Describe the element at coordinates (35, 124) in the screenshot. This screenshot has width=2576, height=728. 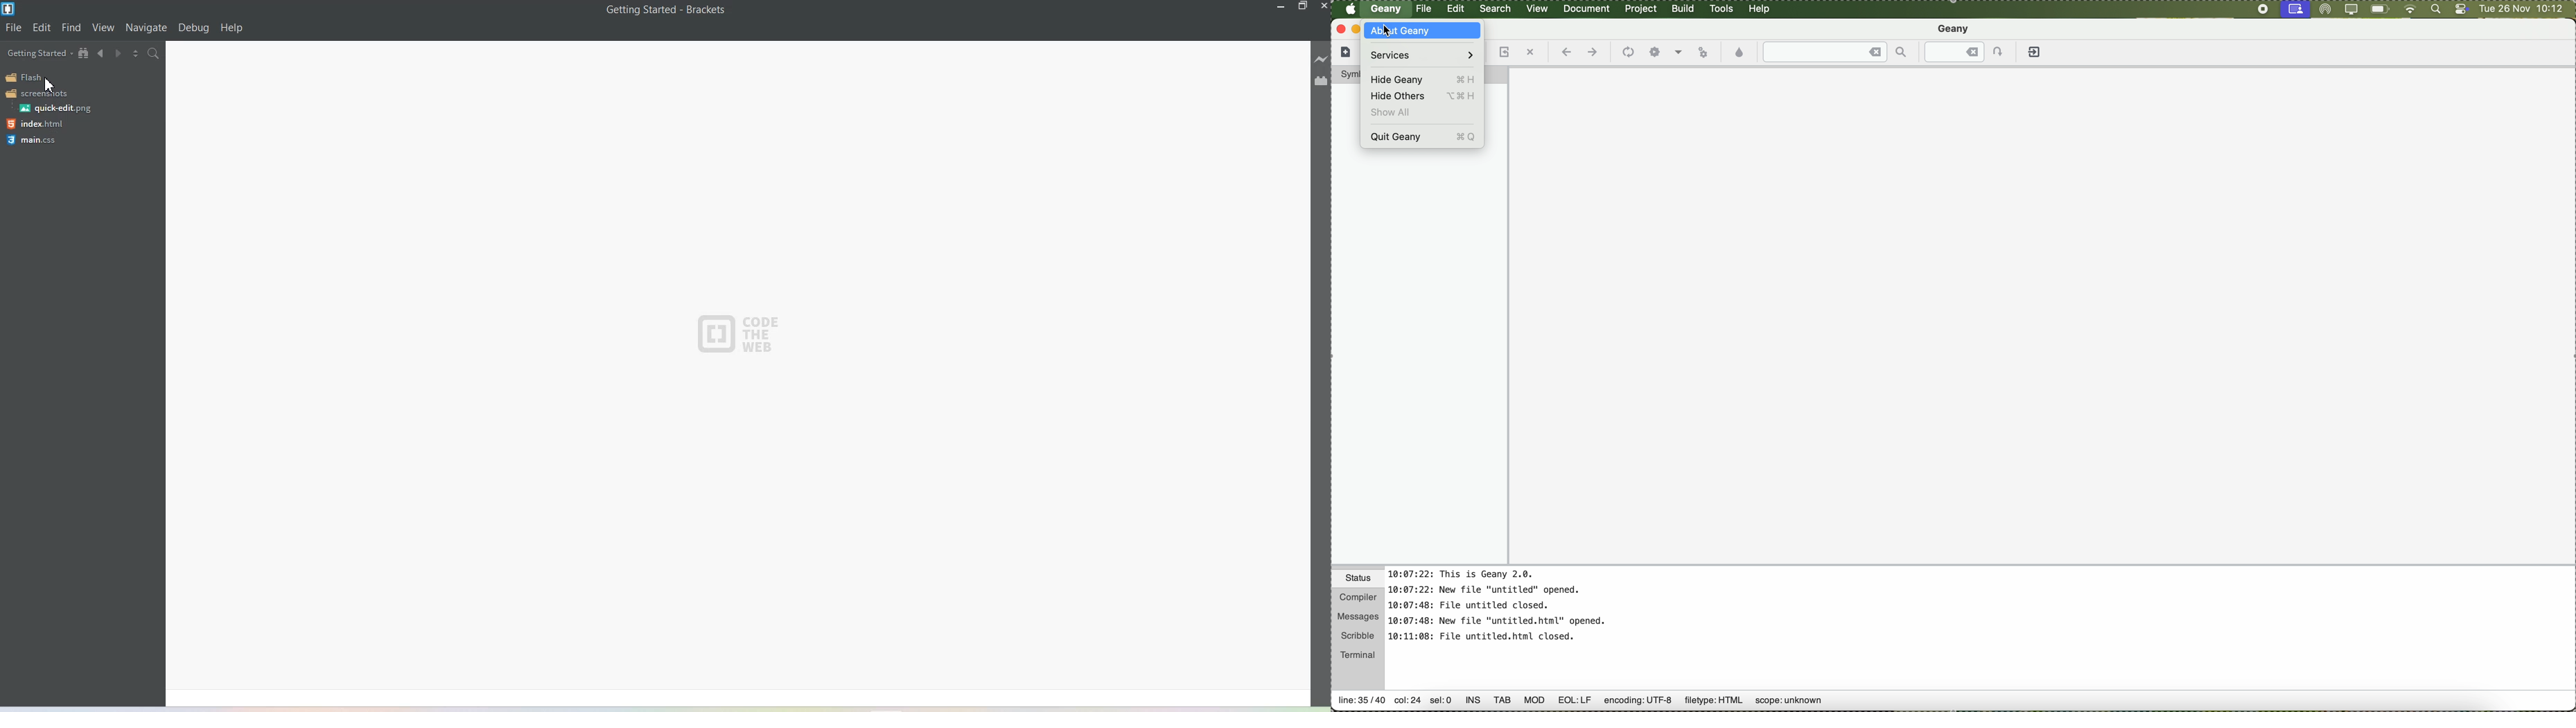
I see `Logo` at that location.